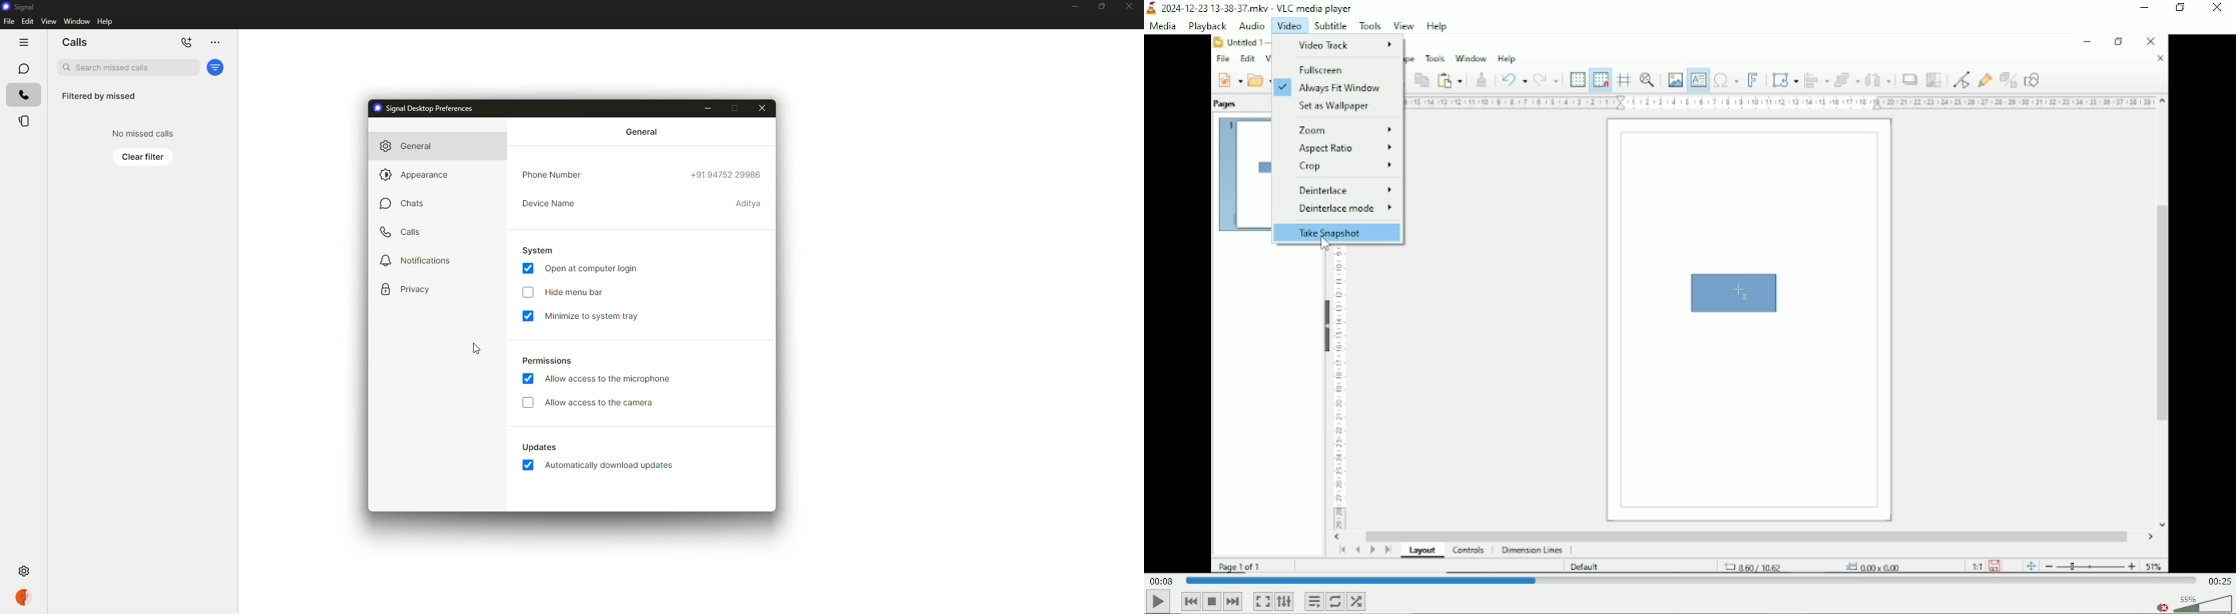  I want to click on settings, so click(26, 572).